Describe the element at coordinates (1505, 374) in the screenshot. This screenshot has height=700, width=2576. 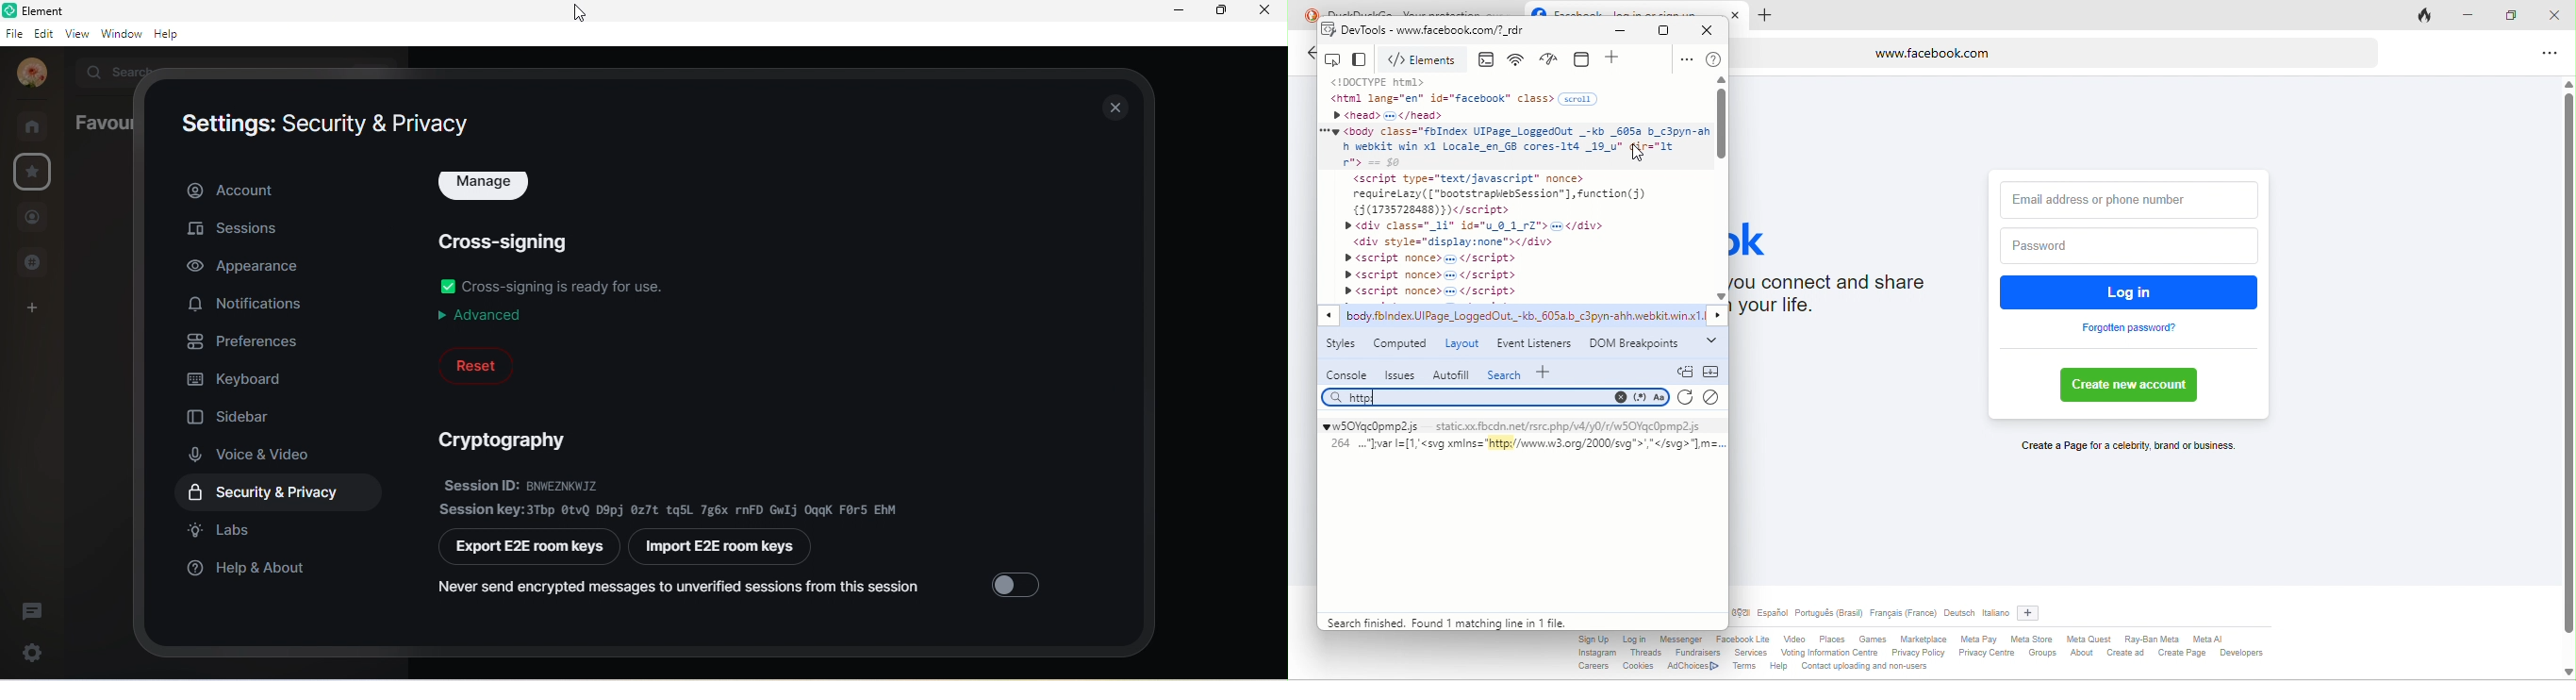
I see `search` at that location.